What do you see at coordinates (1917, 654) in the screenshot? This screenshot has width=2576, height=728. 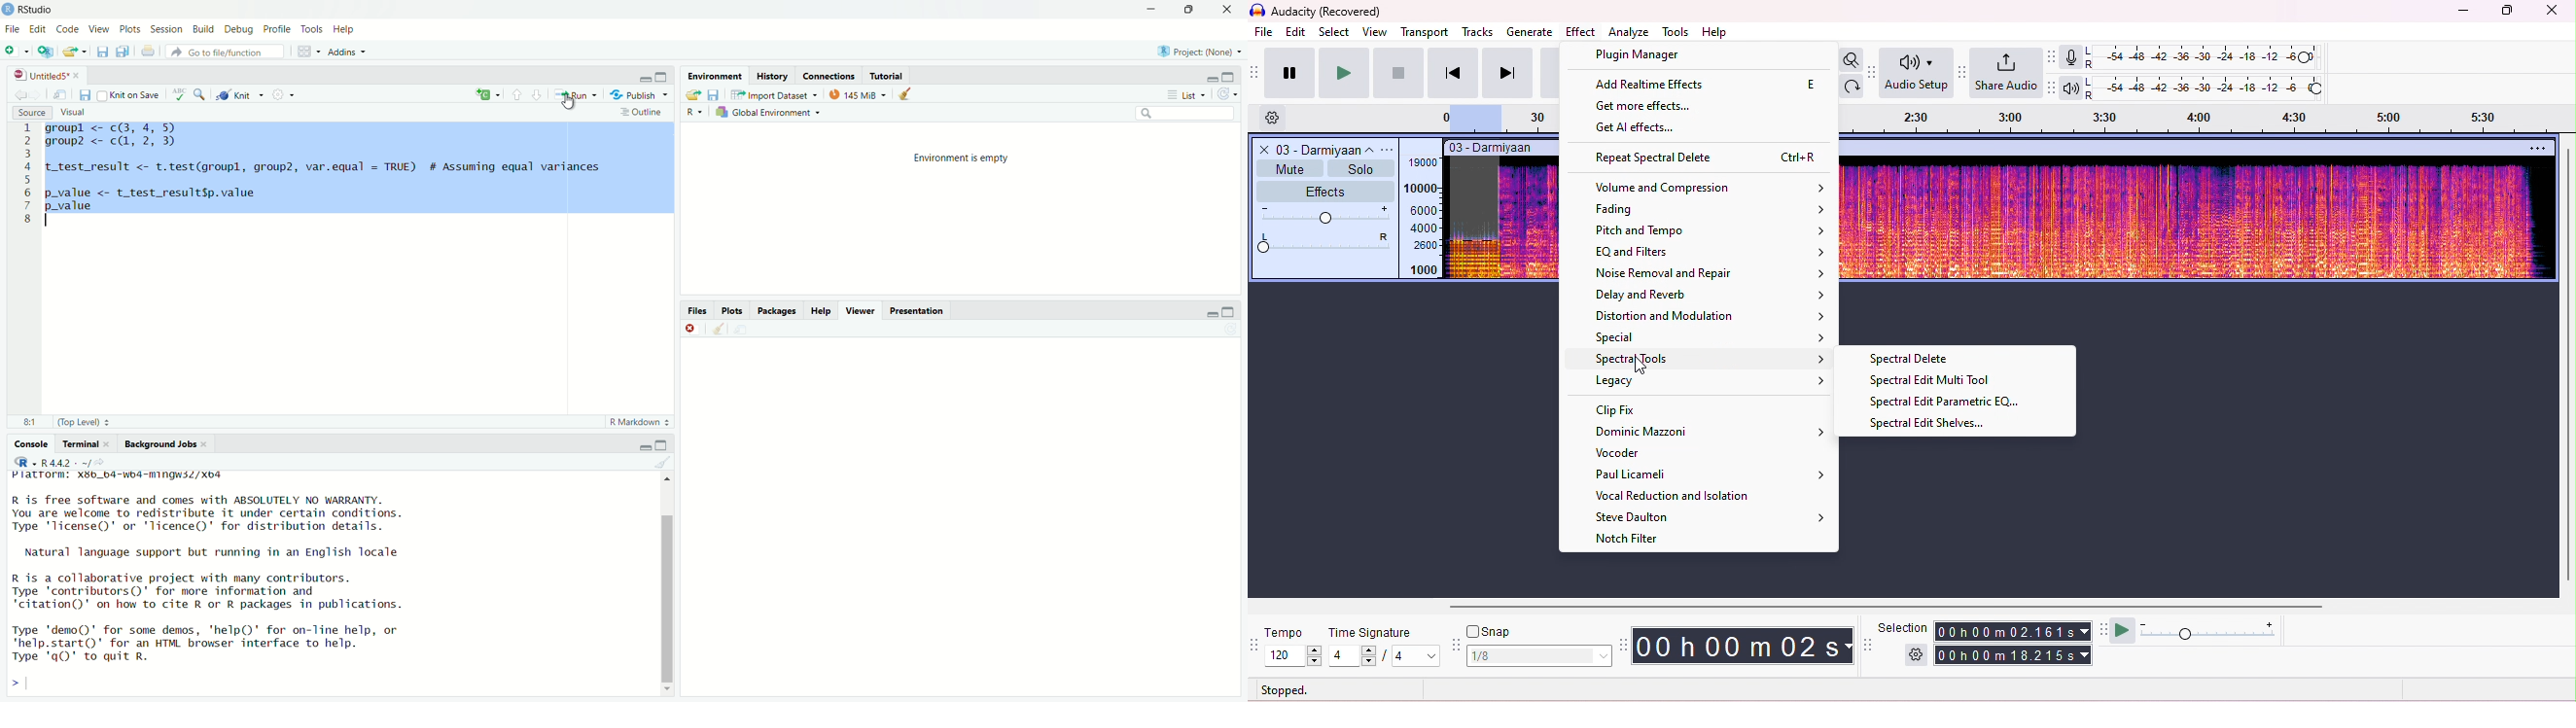 I see `selection settings` at bounding box center [1917, 654].